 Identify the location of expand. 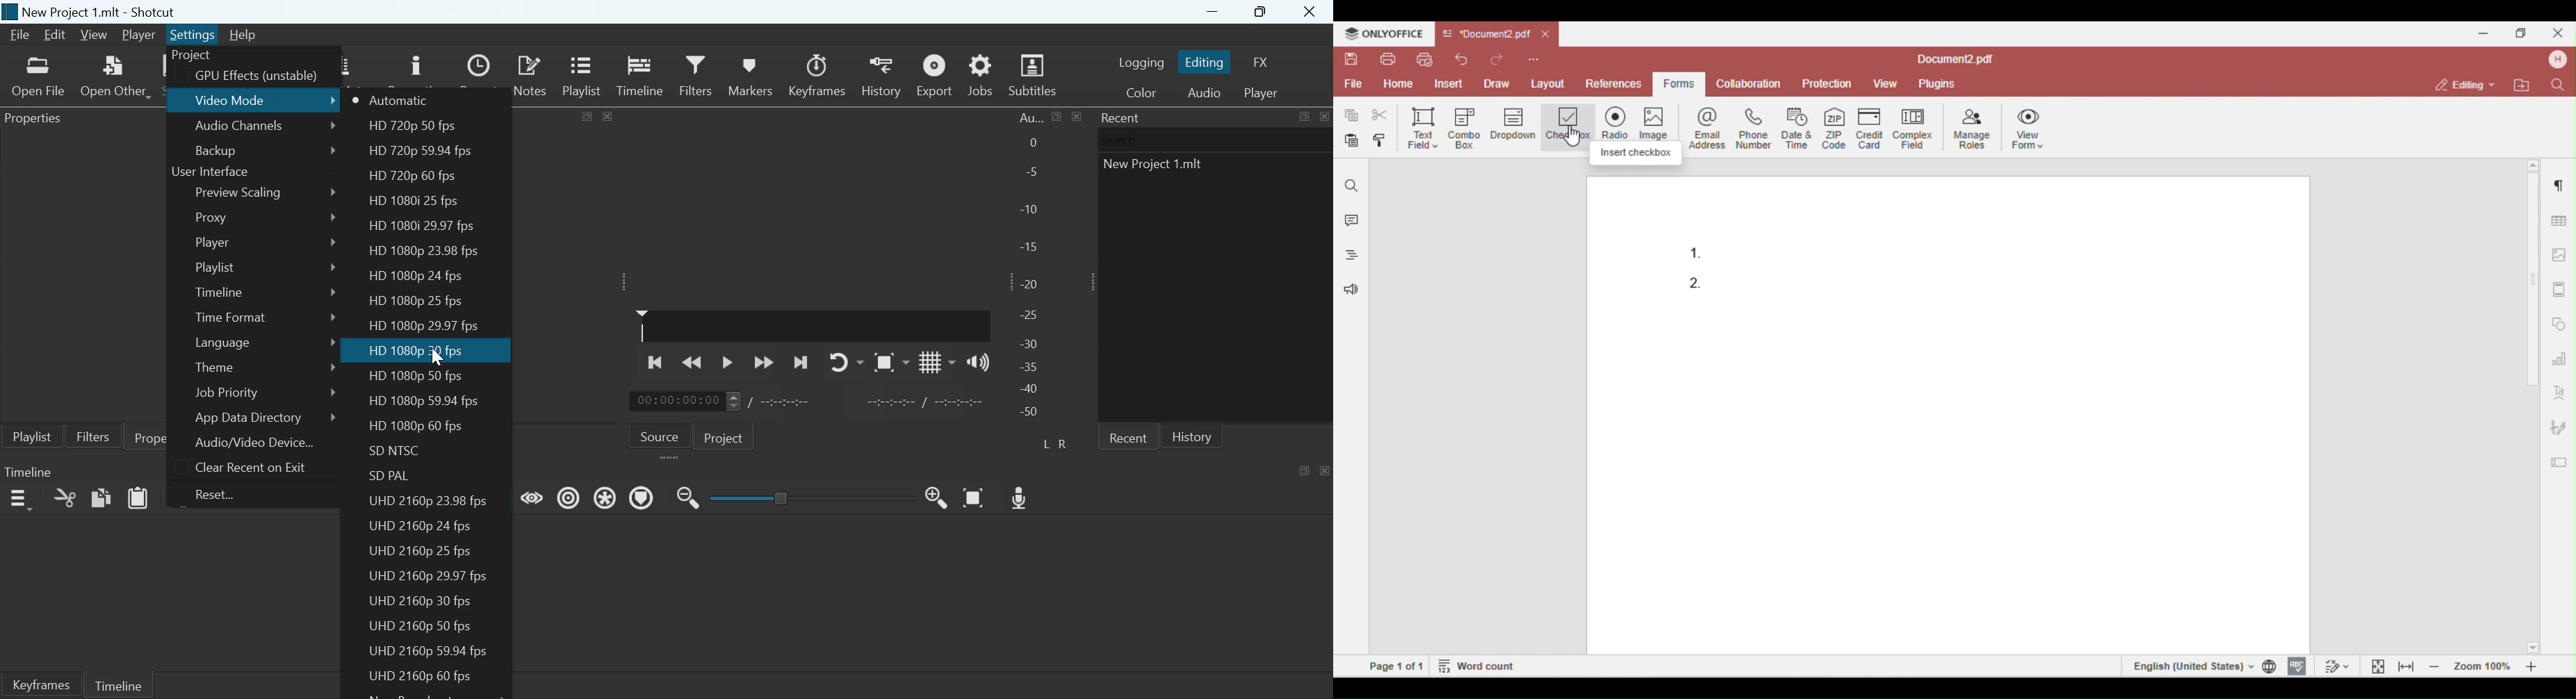
(671, 459).